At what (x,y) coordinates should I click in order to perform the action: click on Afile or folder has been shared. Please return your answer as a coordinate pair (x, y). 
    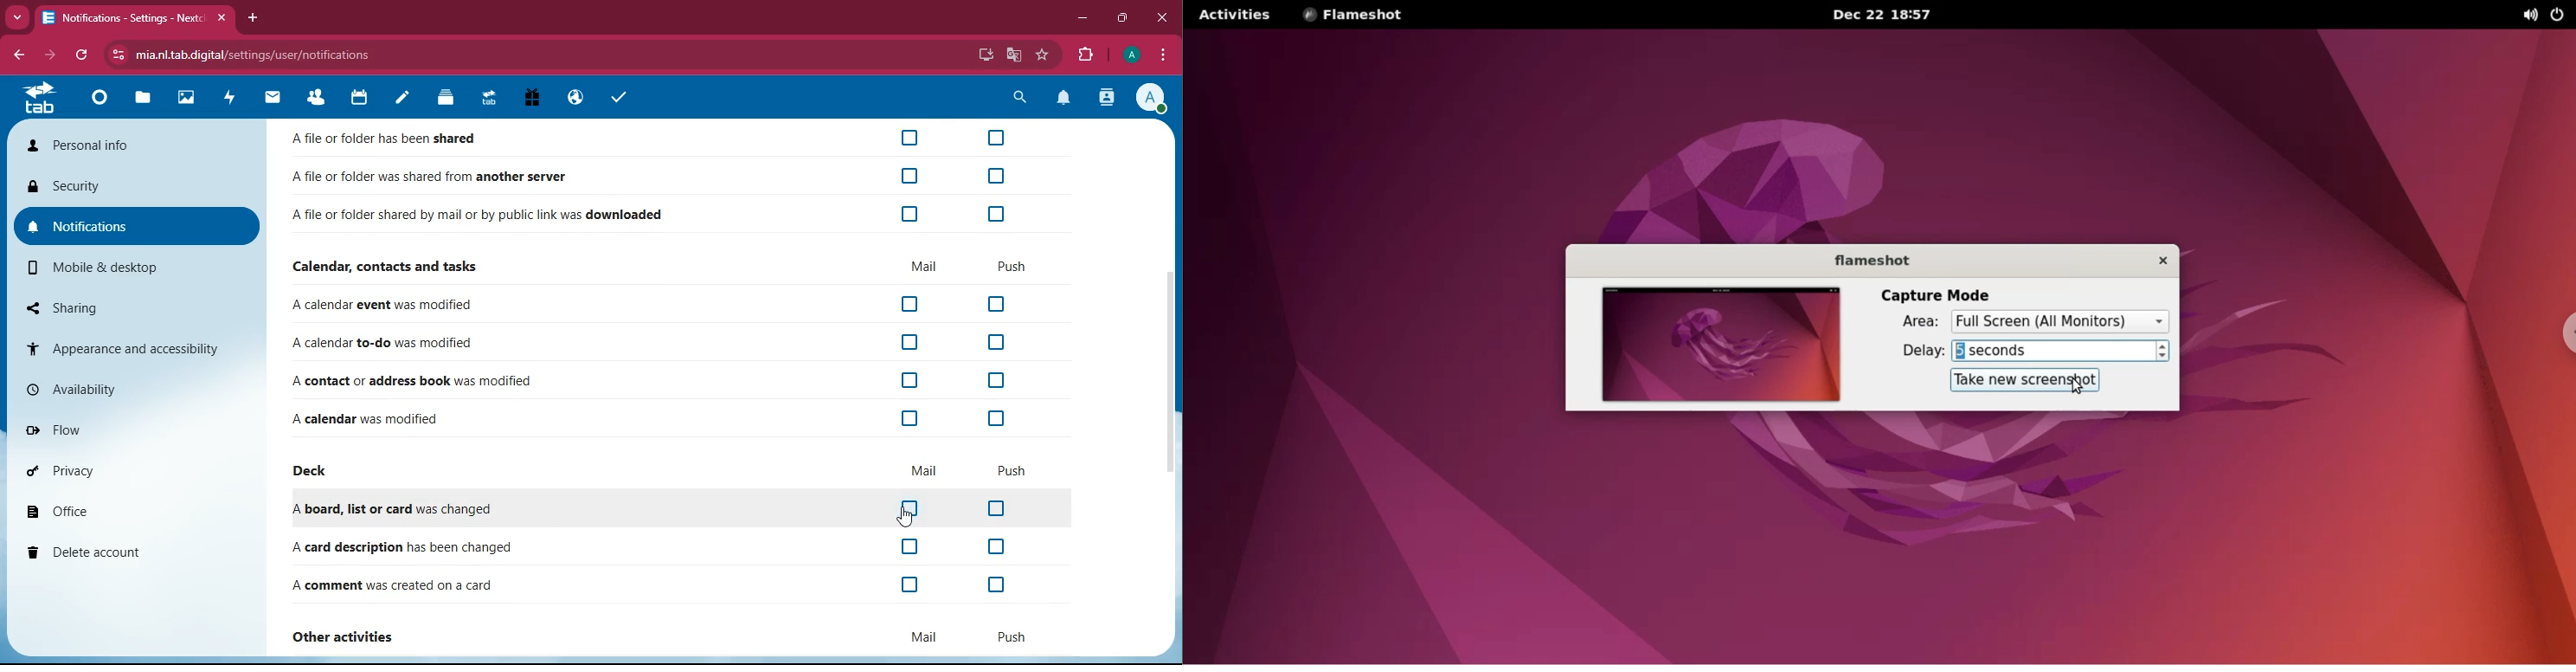
    Looking at the image, I should click on (389, 137).